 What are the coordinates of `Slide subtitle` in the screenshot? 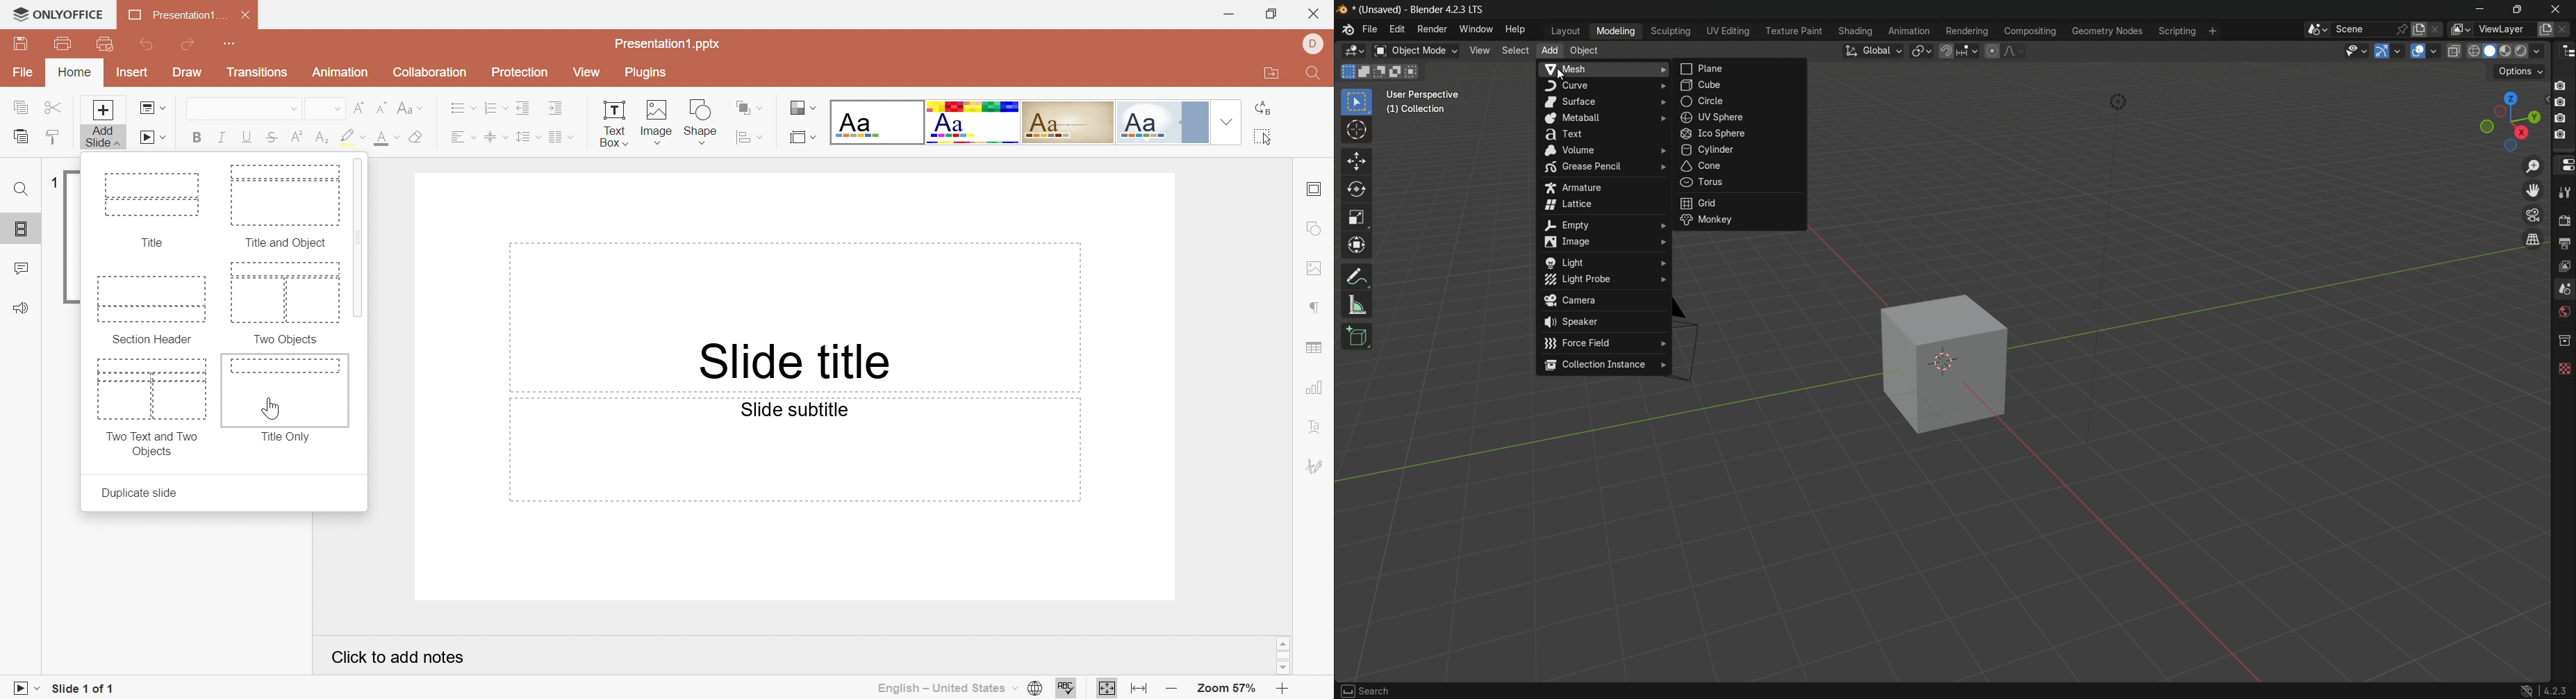 It's located at (794, 411).